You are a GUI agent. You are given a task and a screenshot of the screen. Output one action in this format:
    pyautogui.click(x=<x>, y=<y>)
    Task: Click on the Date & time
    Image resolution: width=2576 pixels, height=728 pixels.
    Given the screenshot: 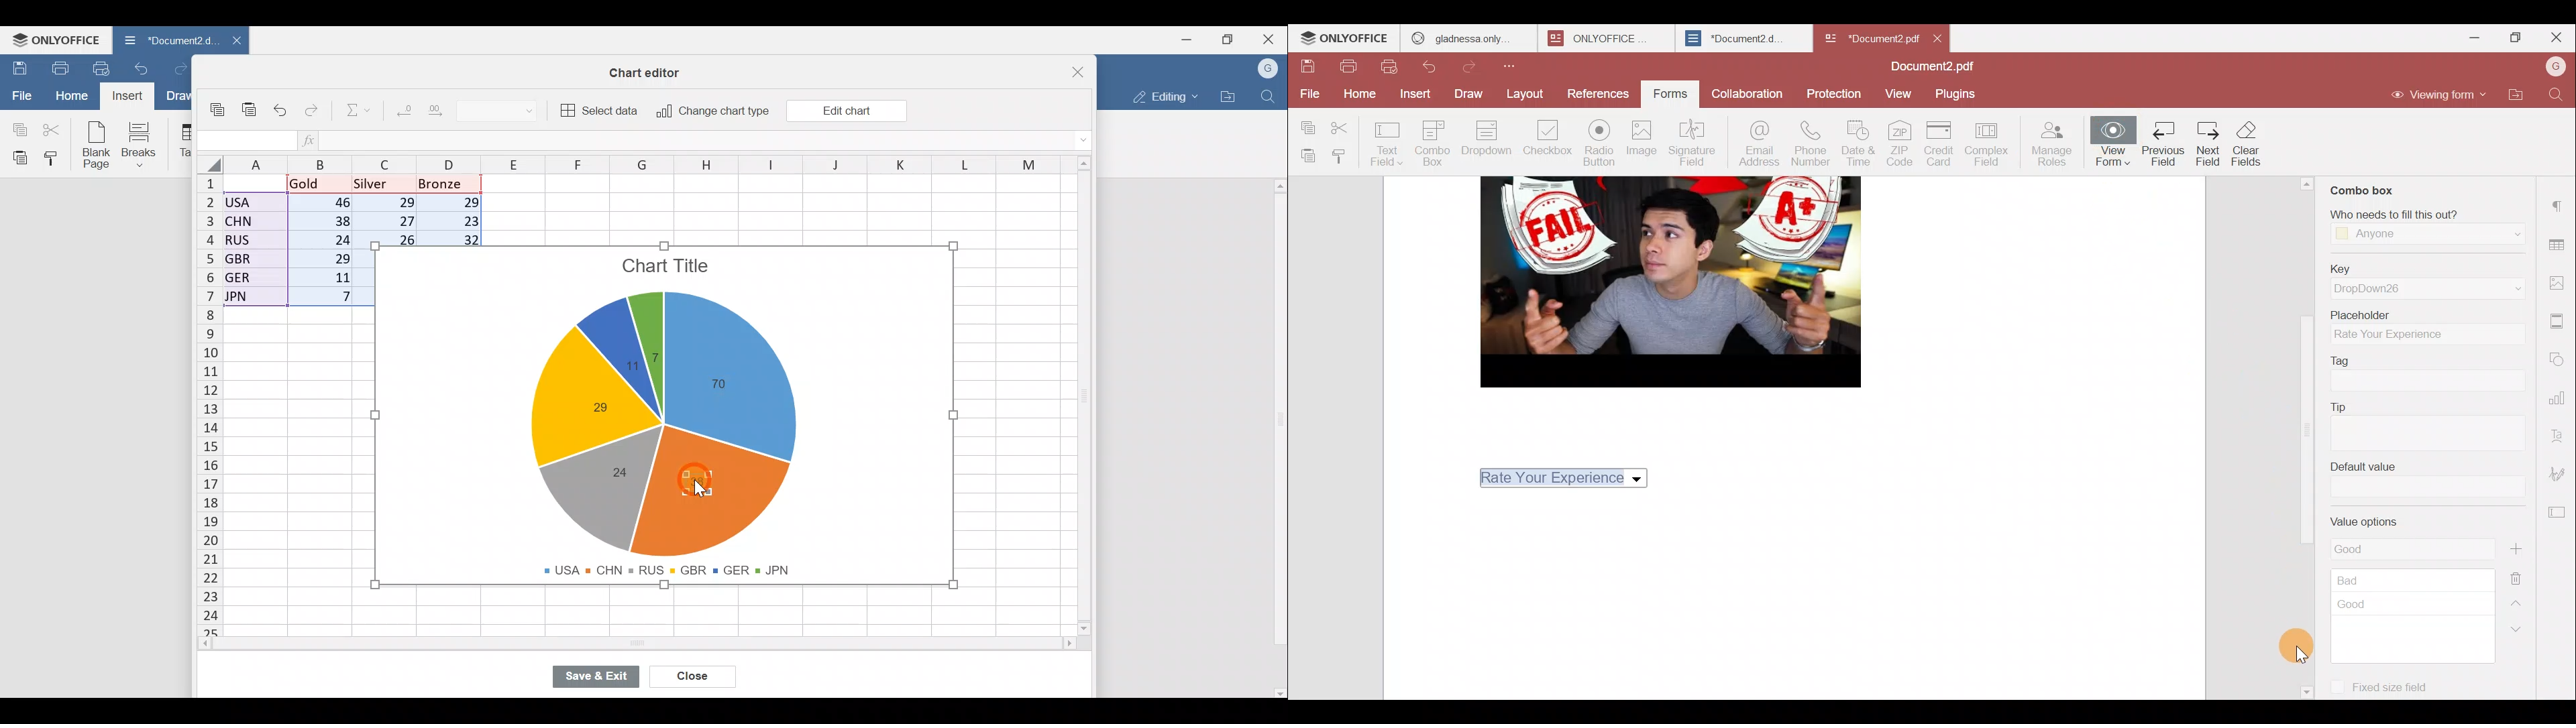 What is the action you would take?
    pyautogui.click(x=1859, y=145)
    